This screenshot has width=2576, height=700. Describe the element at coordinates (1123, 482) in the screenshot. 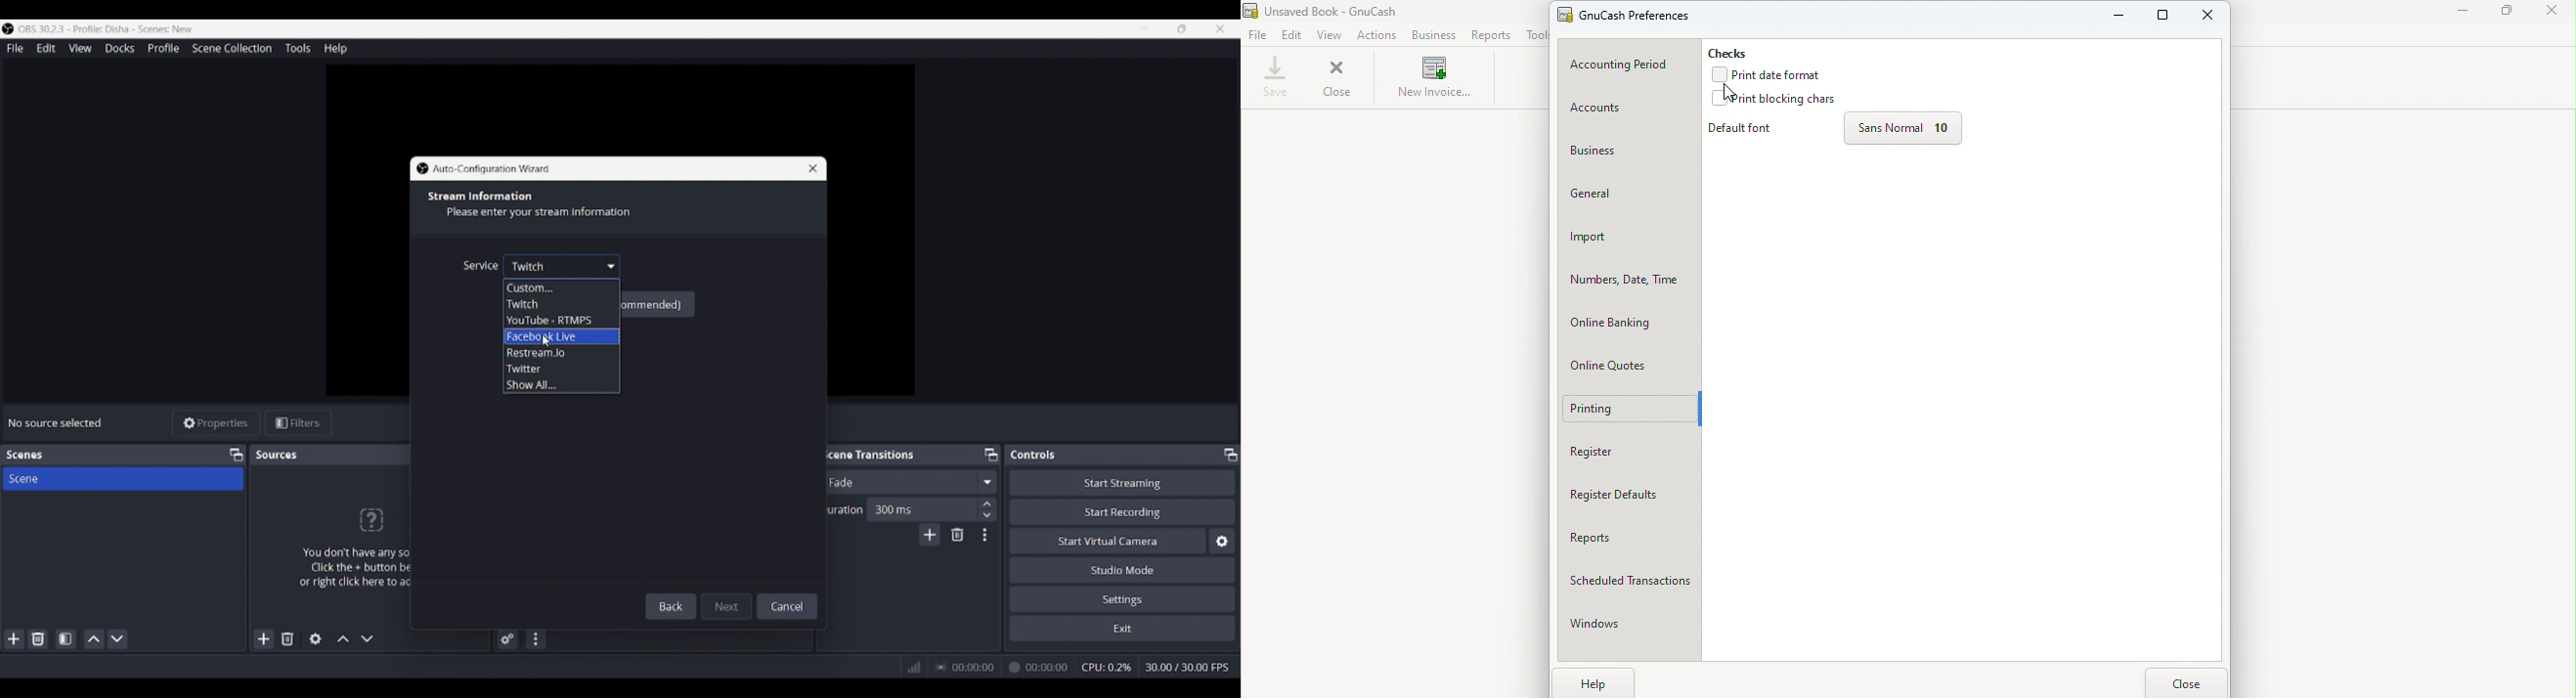

I see `Start streaming` at that location.